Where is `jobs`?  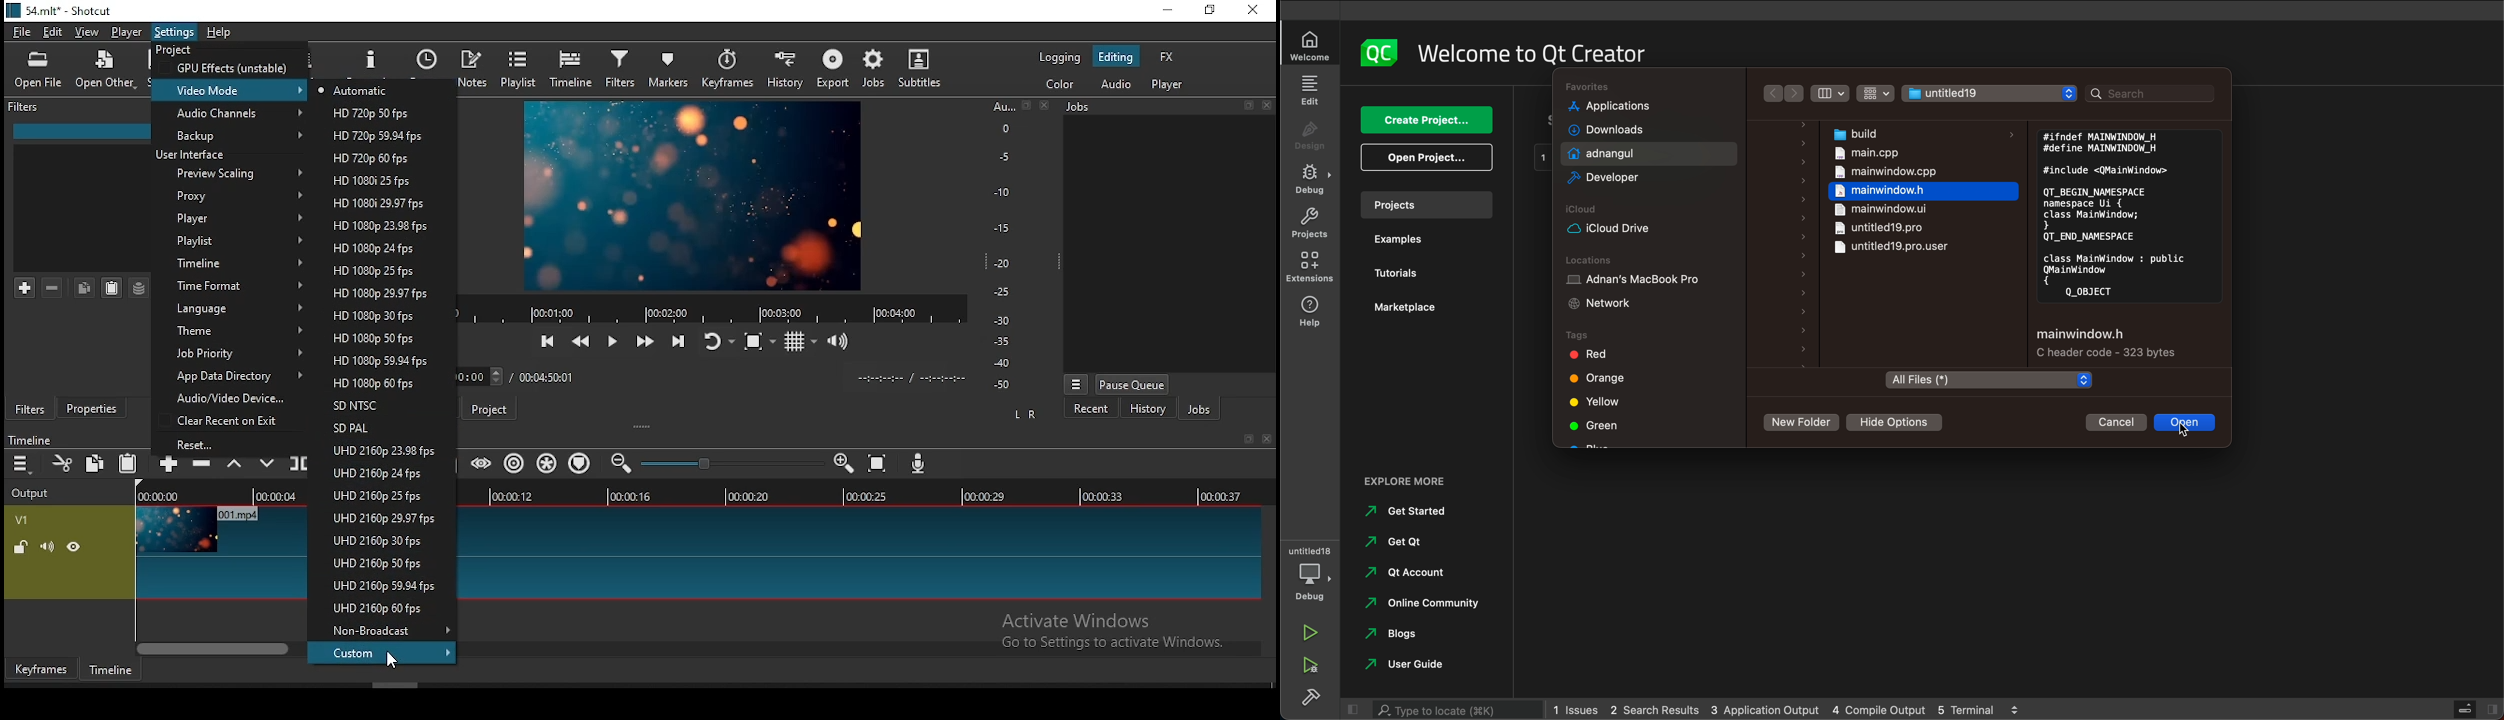 jobs is located at coordinates (1199, 410).